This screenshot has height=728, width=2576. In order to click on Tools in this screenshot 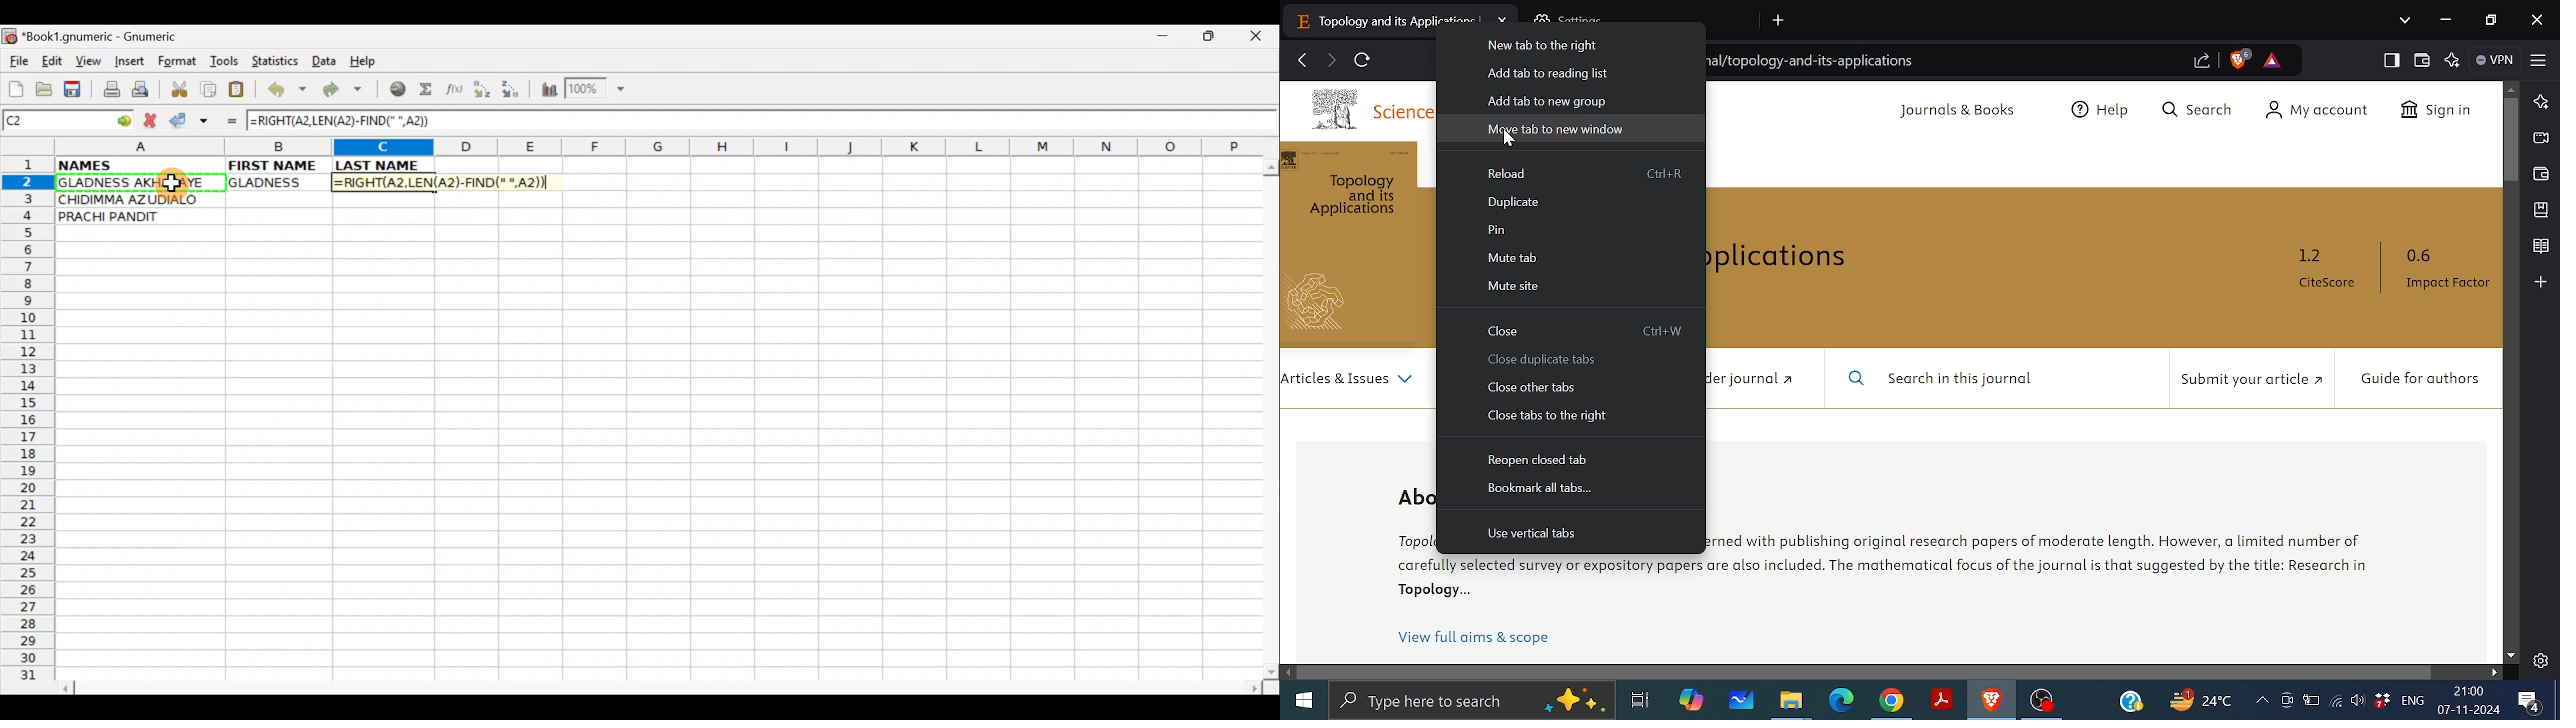, I will do `click(225, 61)`.